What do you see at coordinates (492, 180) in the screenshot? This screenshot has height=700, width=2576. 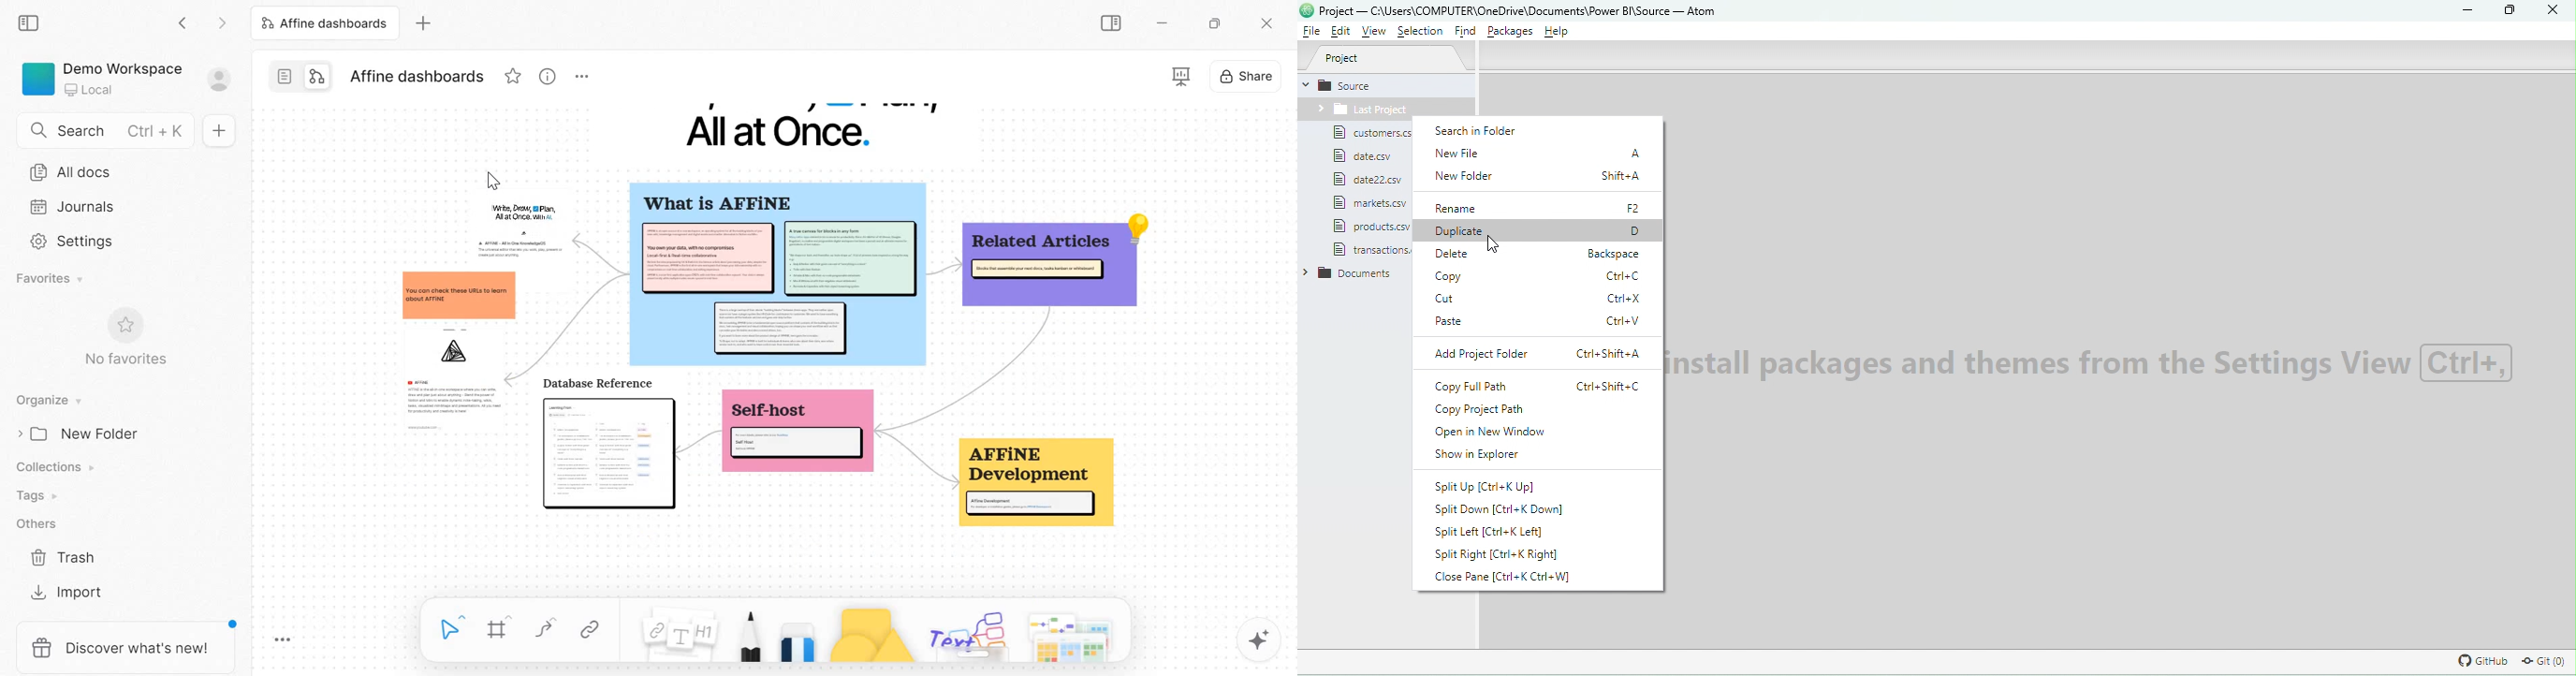 I see `cursor` at bounding box center [492, 180].